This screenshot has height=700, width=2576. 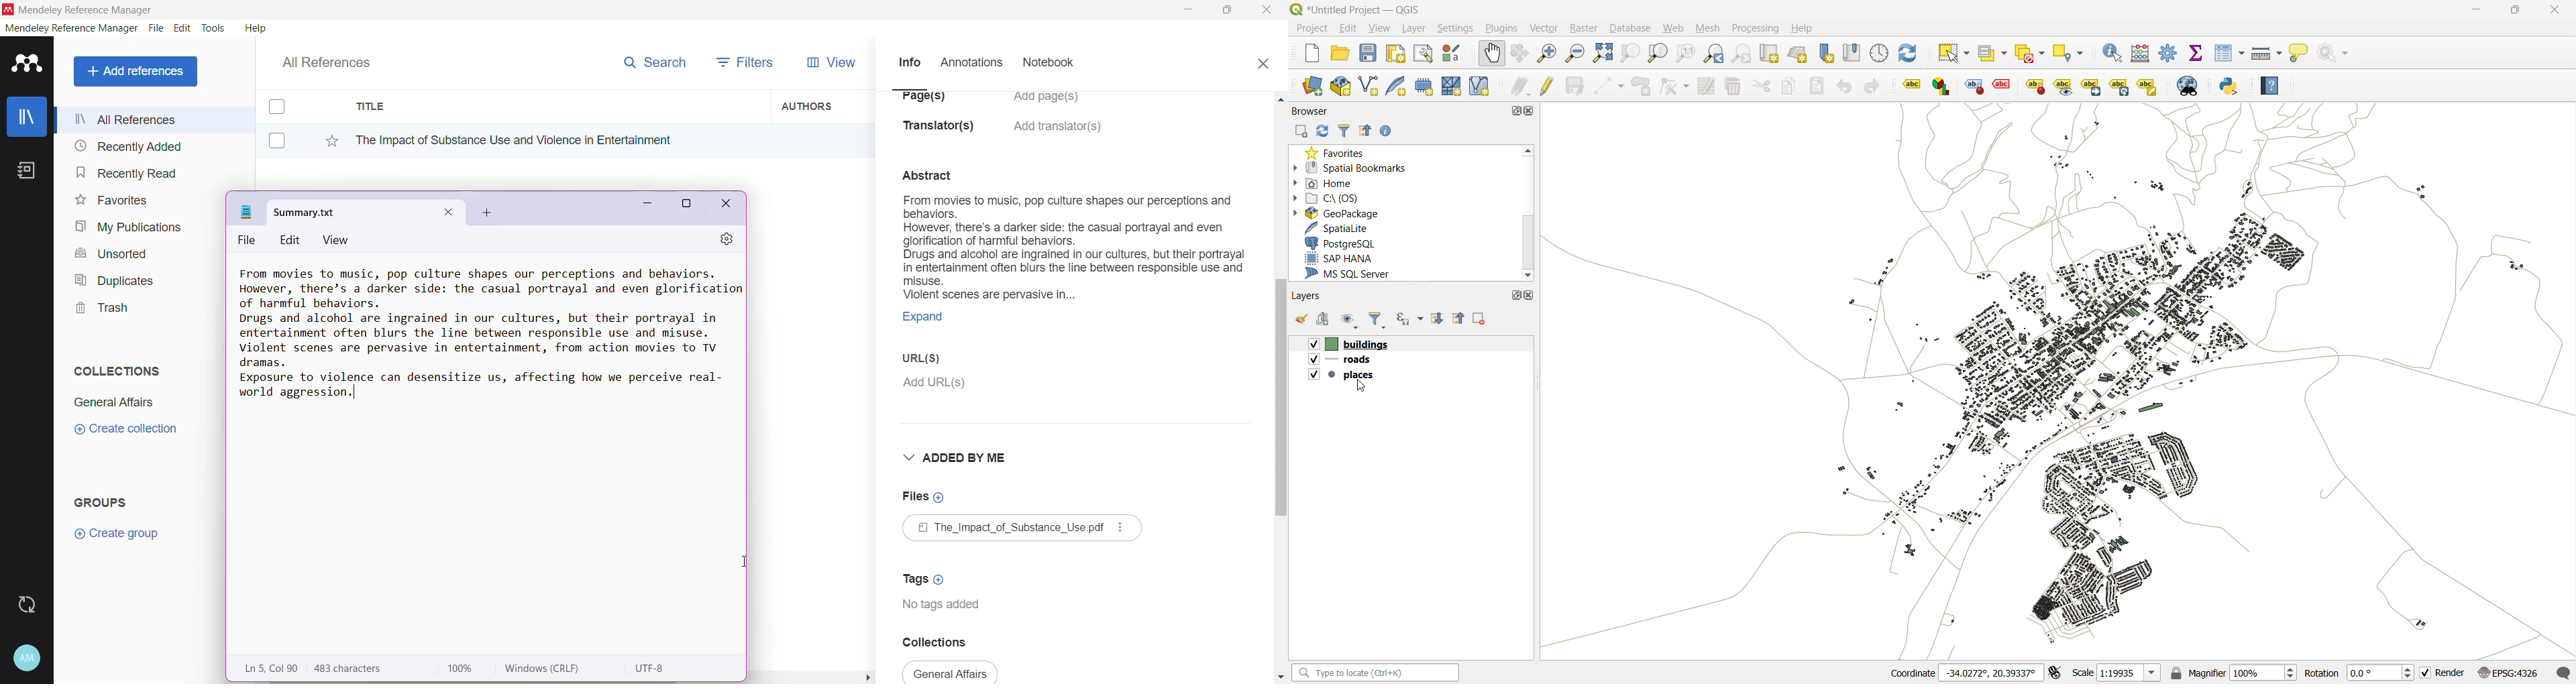 I want to click on Close, so click(x=727, y=206).